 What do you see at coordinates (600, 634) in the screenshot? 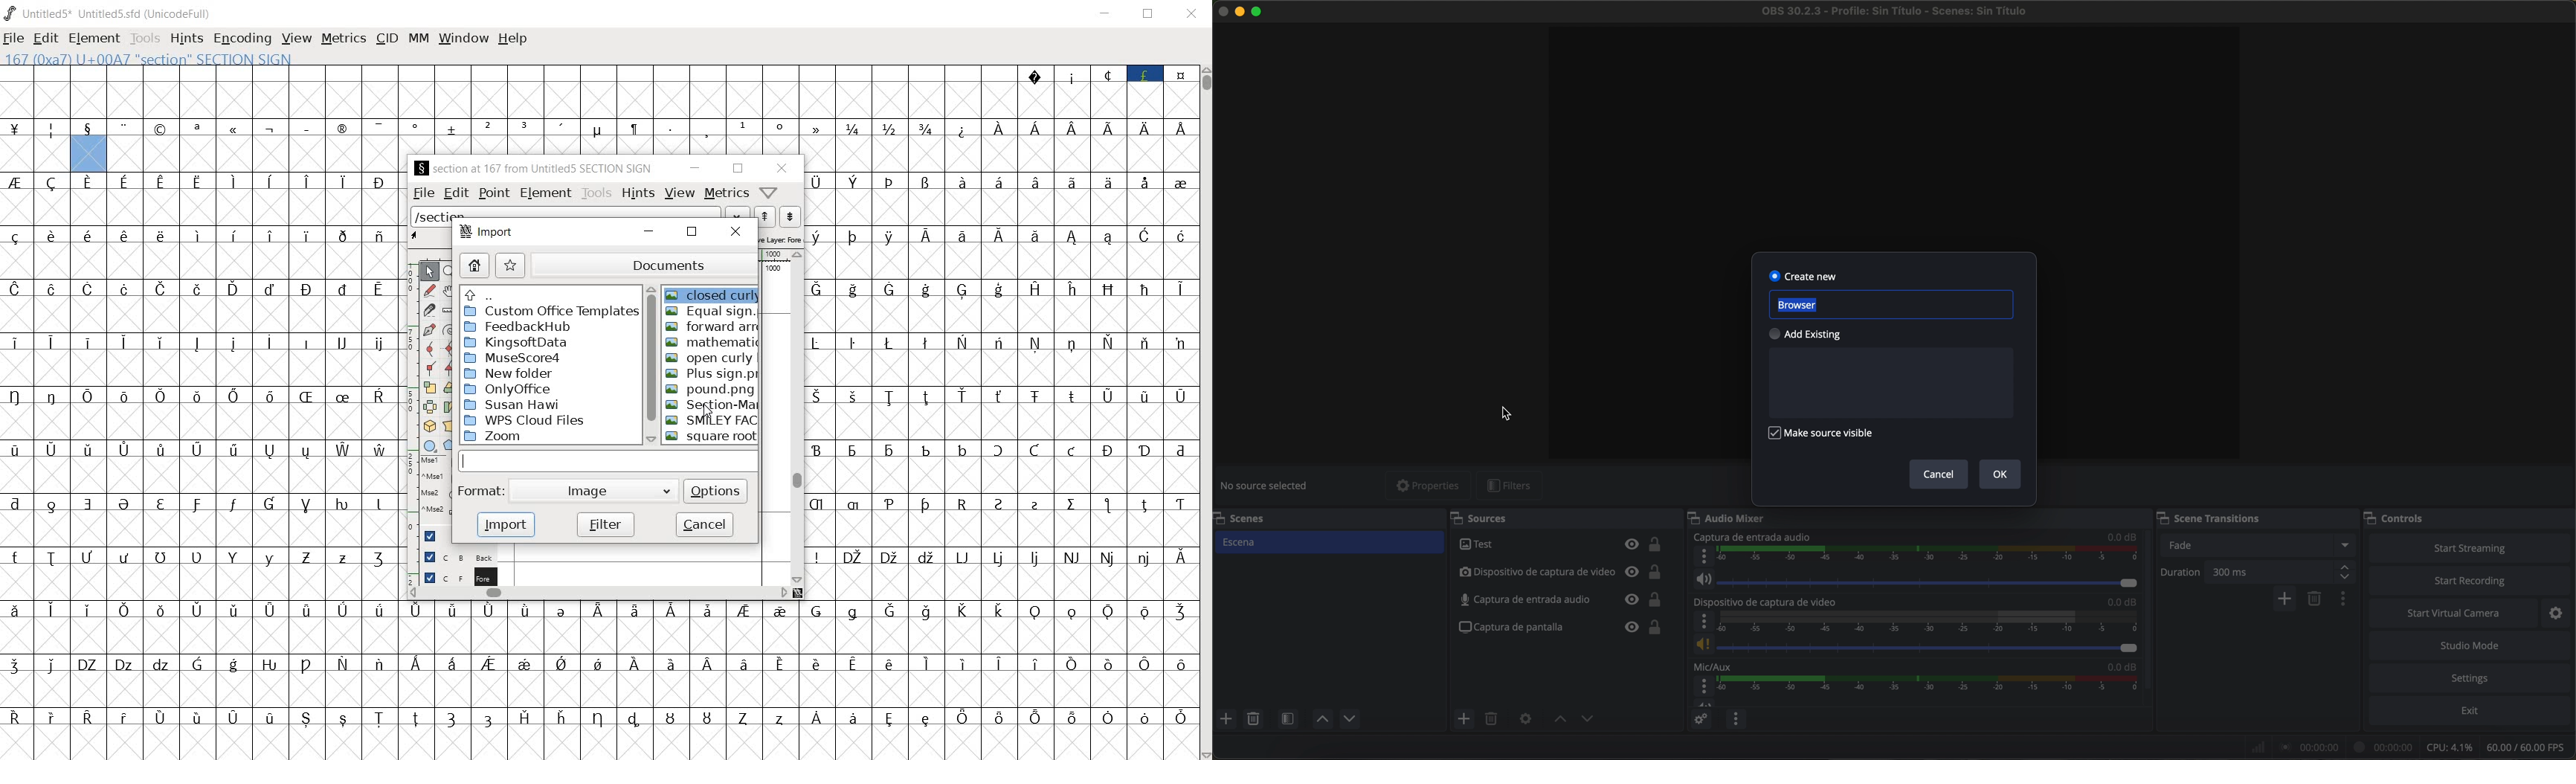
I see `empty cells` at bounding box center [600, 634].